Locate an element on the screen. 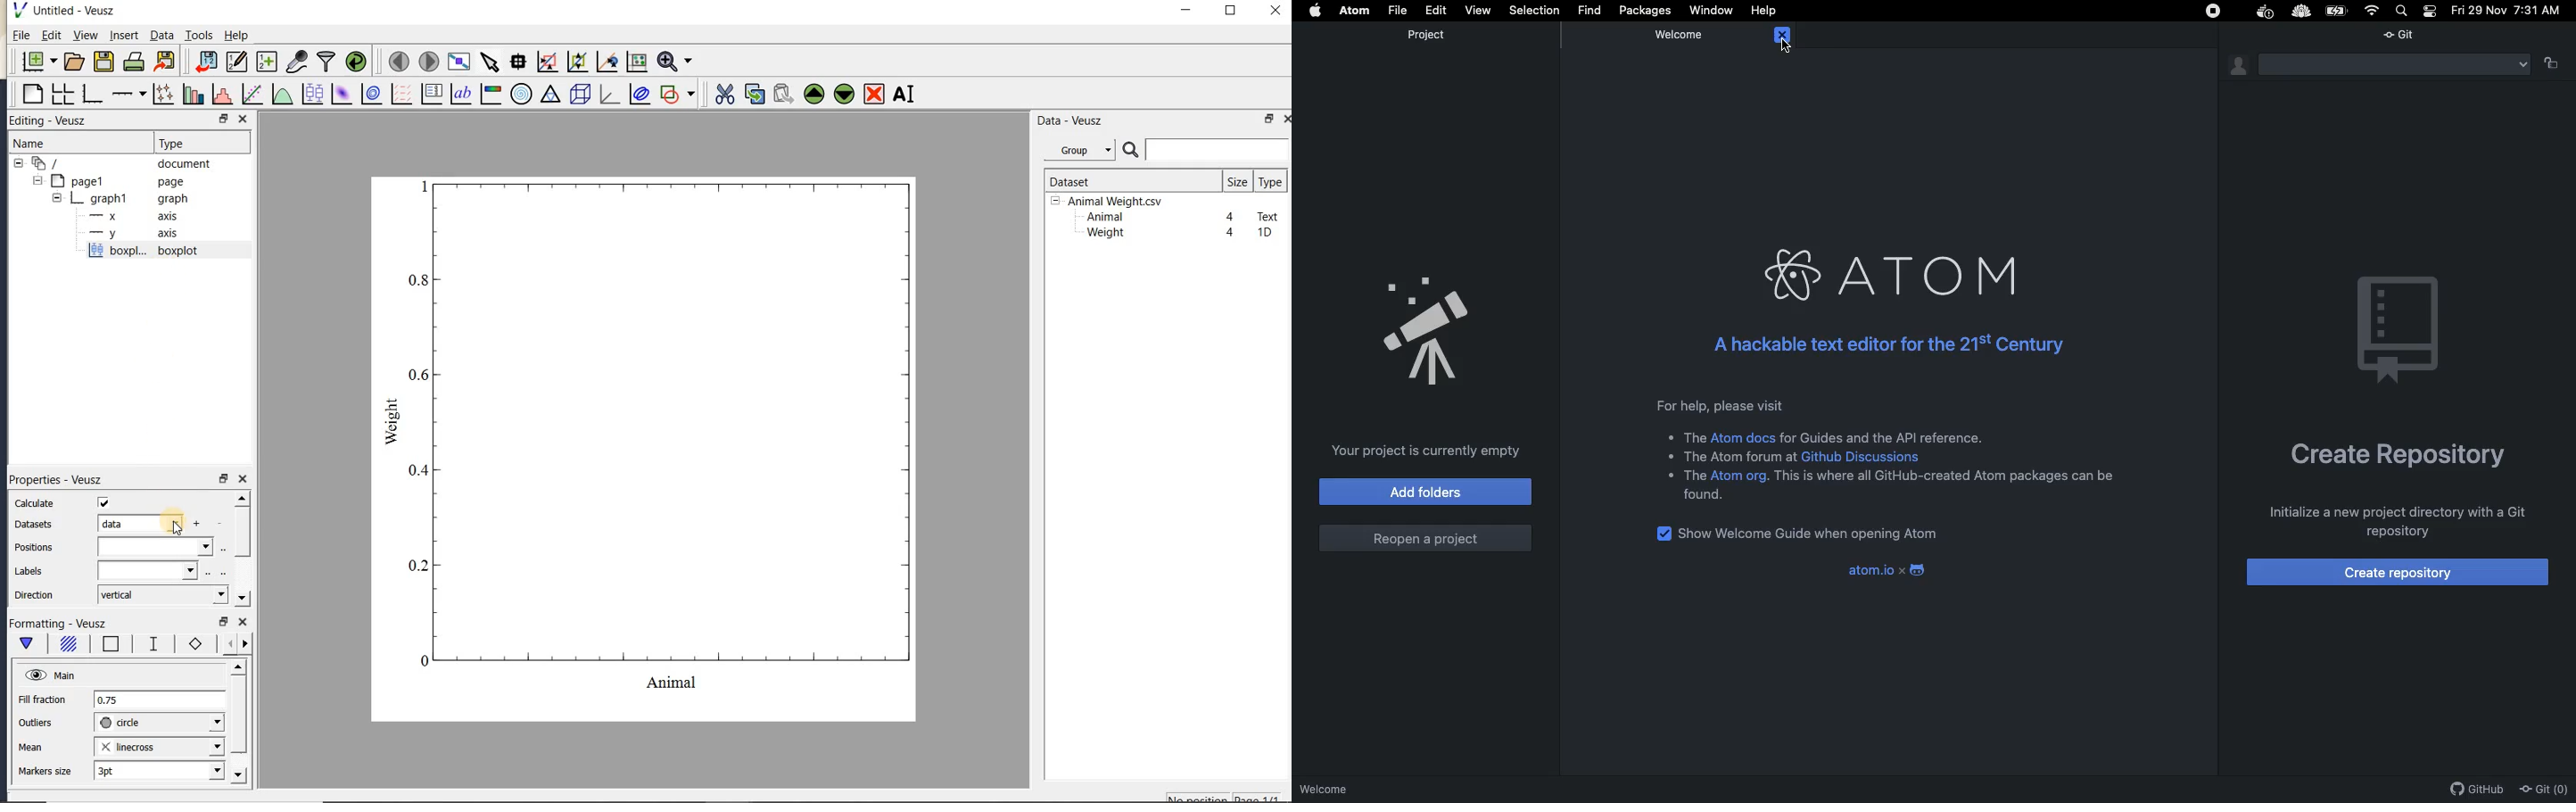 The width and height of the screenshot is (2576, 812). box border is located at coordinates (108, 645).